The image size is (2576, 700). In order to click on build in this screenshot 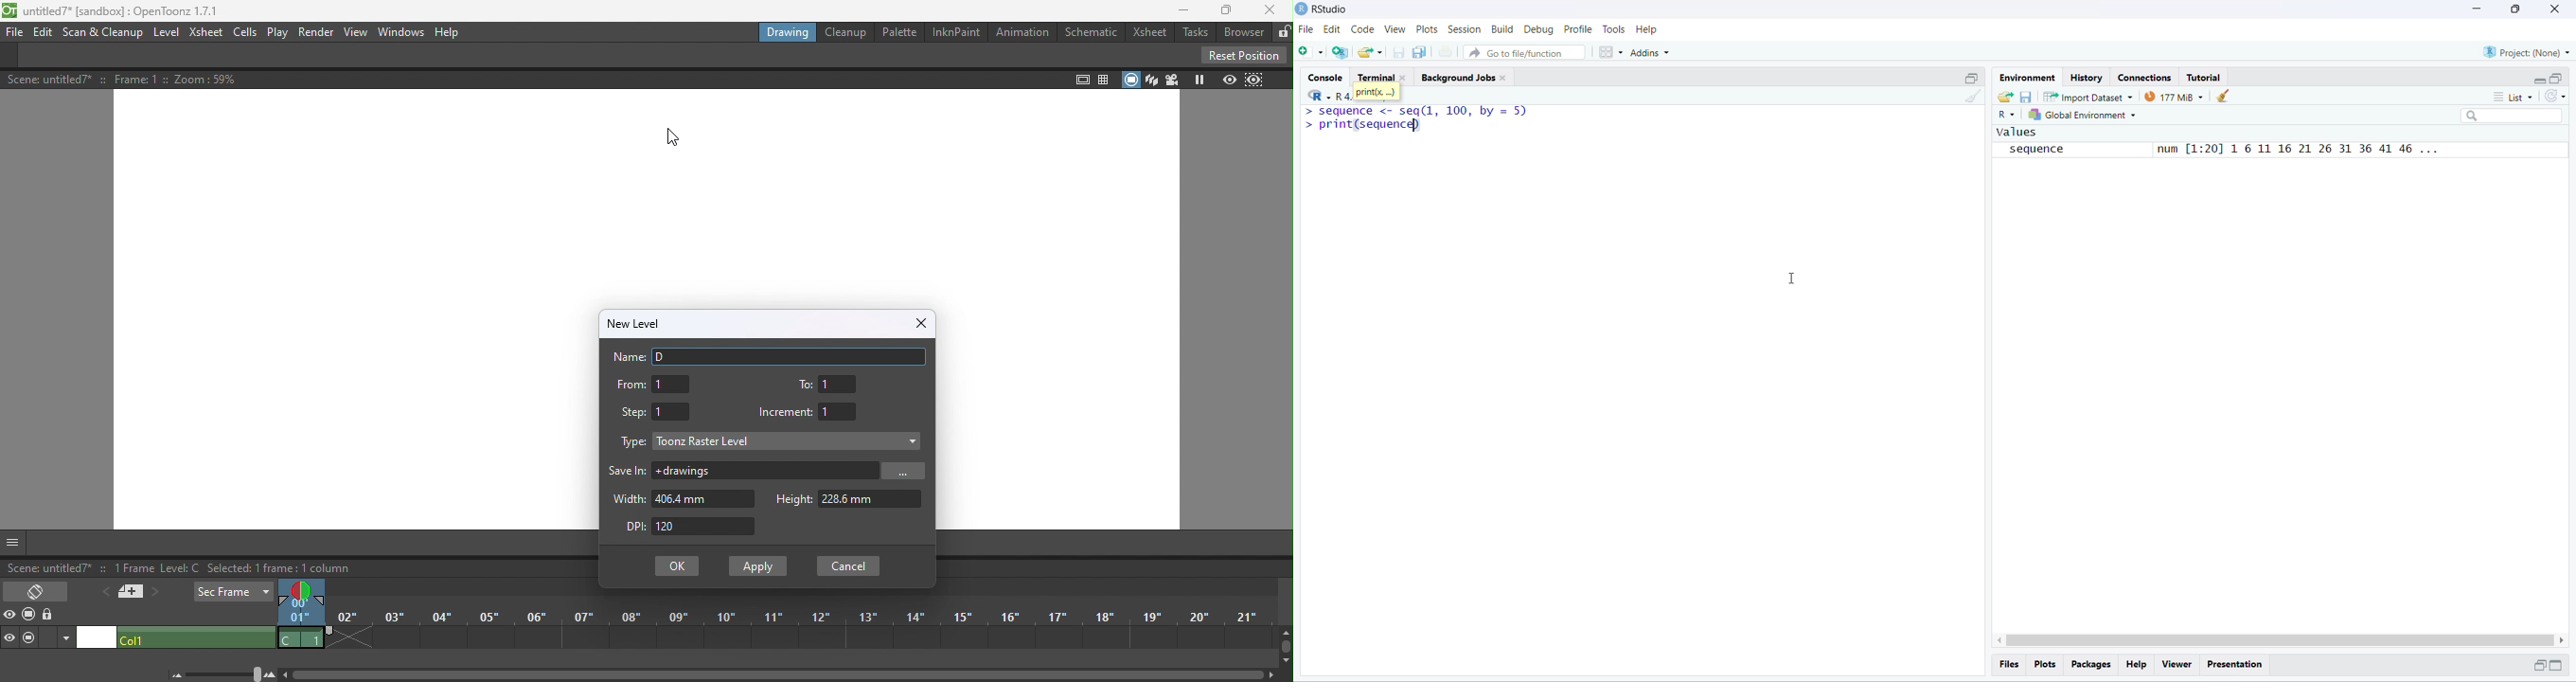, I will do `click(1503, 29)`.